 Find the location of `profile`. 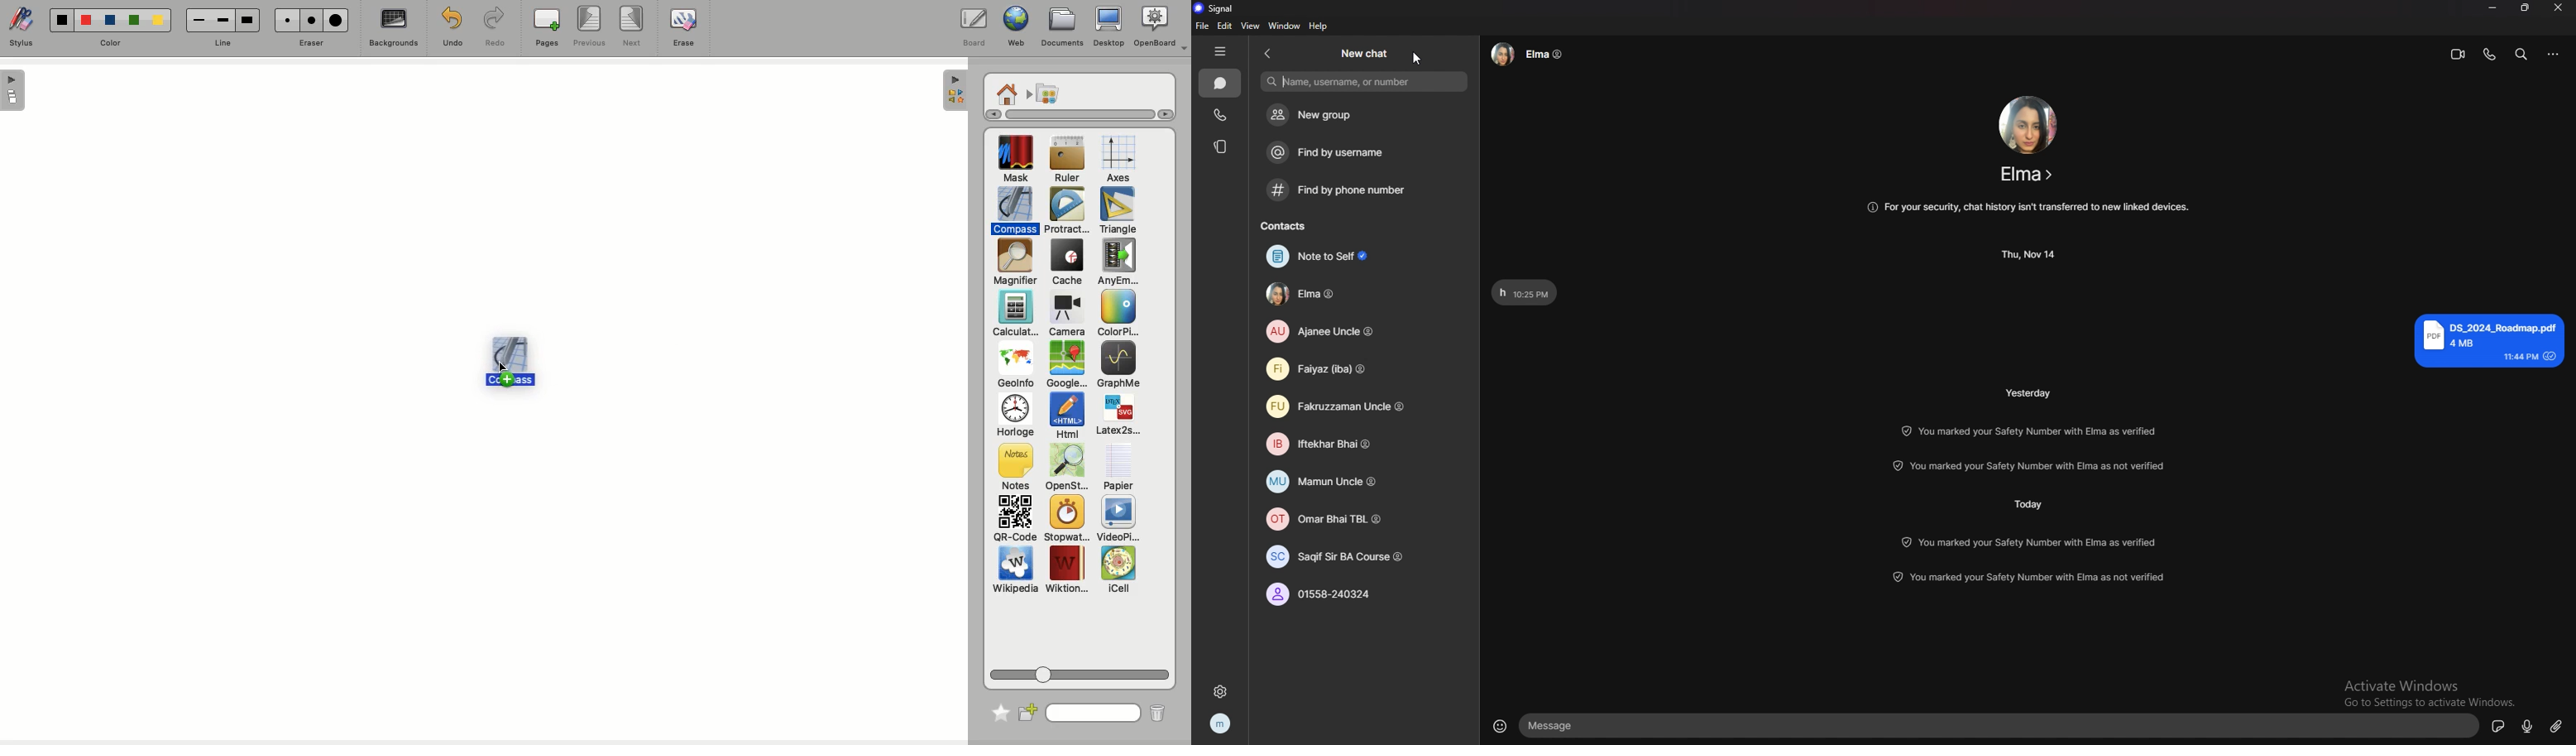

profile is located at coordinates (1222, 723).